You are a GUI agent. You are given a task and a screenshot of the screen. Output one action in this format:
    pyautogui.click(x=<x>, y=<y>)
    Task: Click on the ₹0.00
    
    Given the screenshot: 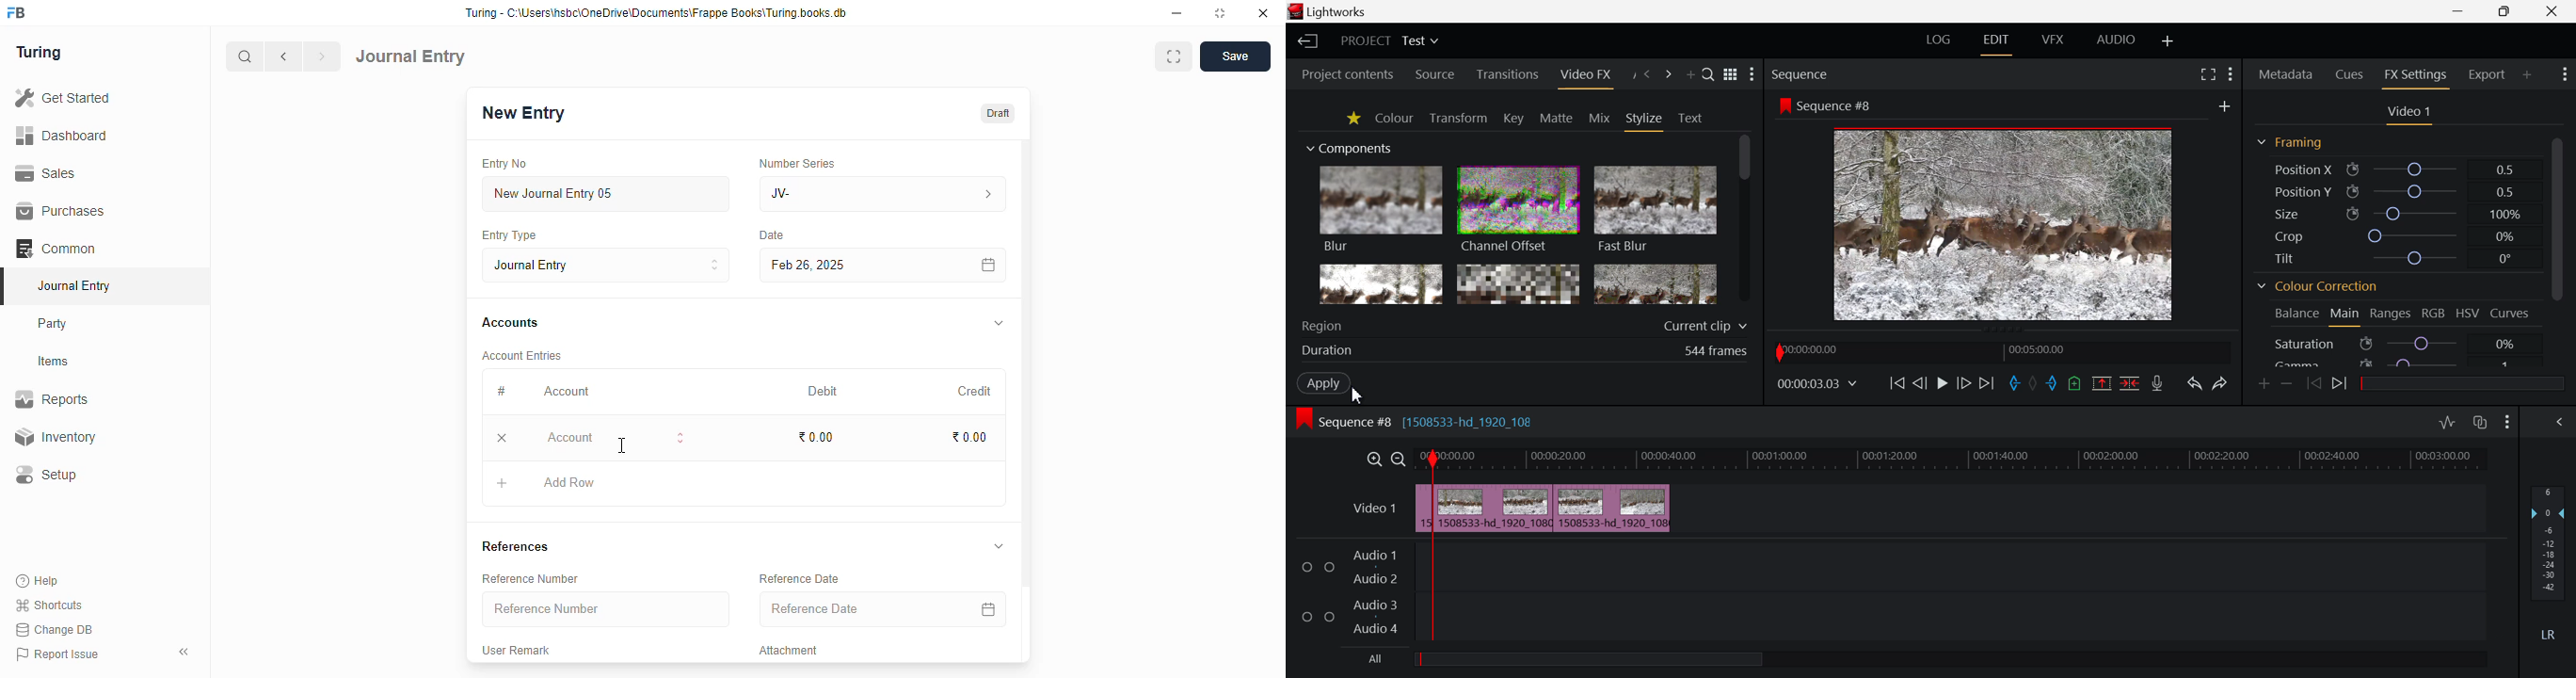 What is the action you would take?
    pyautogui.click(x=817, y=437)
    